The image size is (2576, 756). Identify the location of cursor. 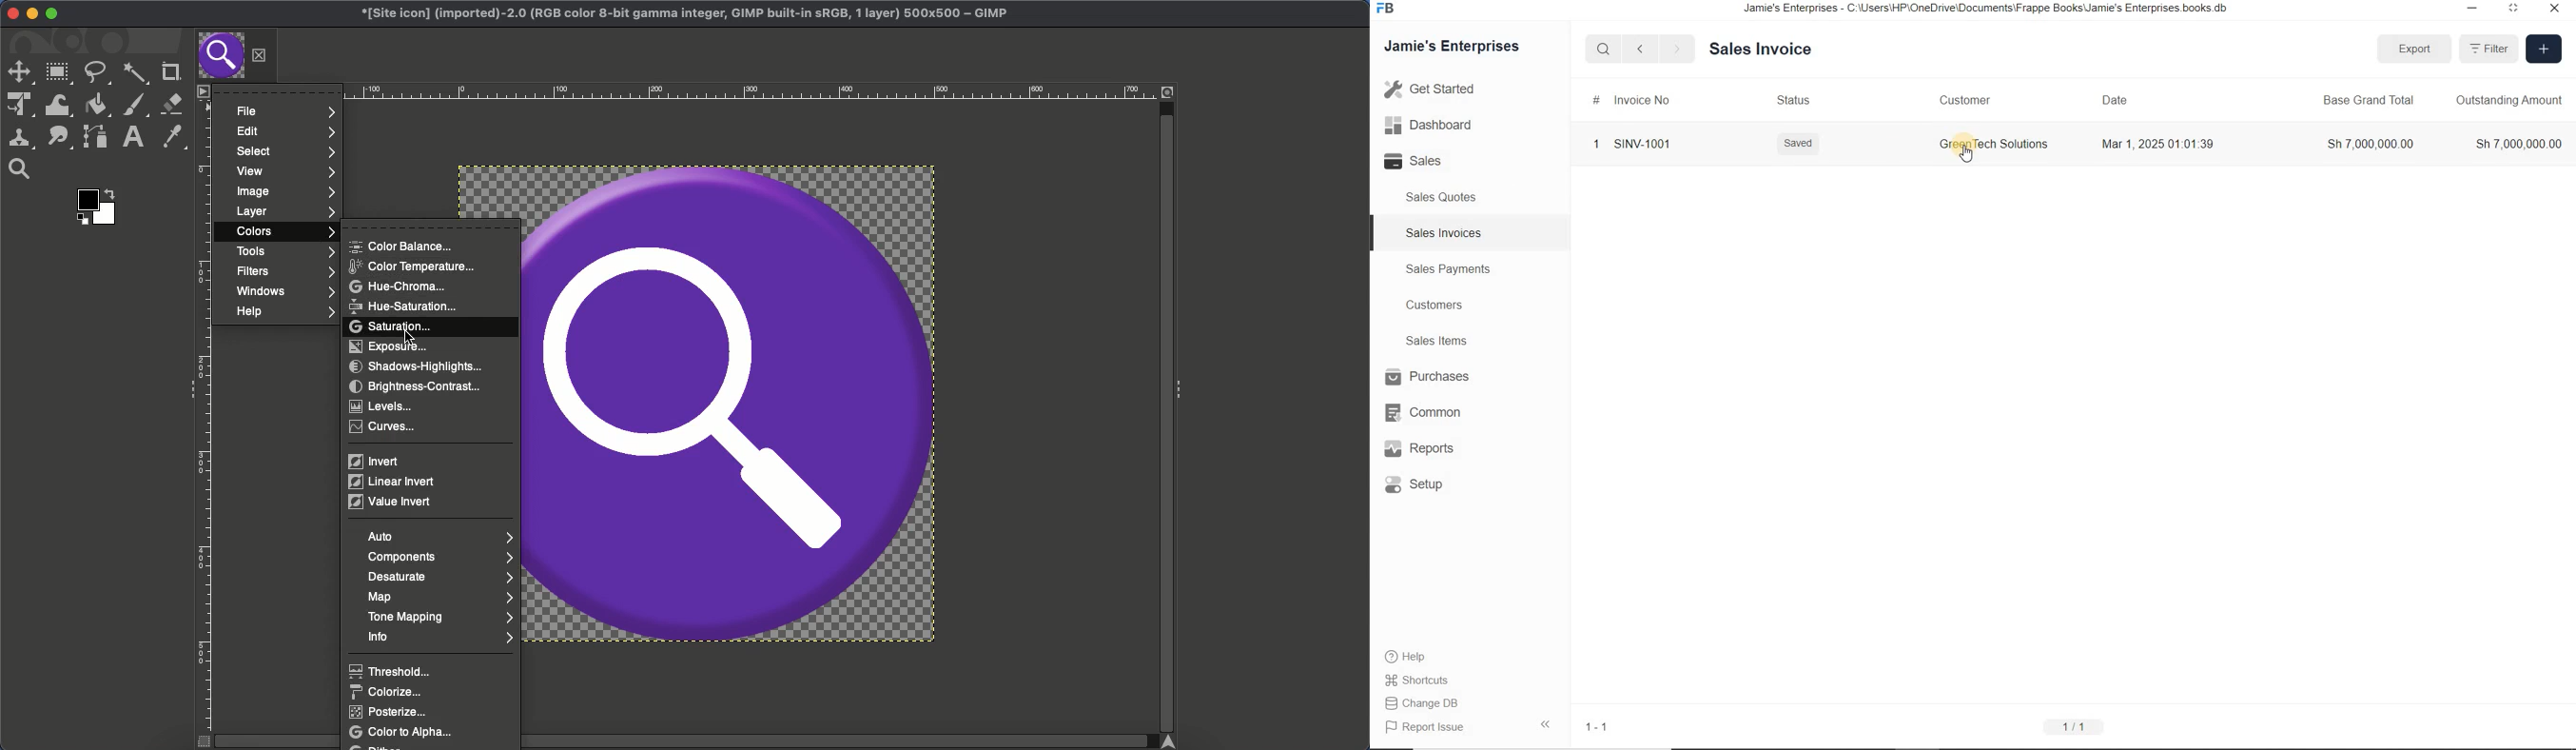
(1969, 155).